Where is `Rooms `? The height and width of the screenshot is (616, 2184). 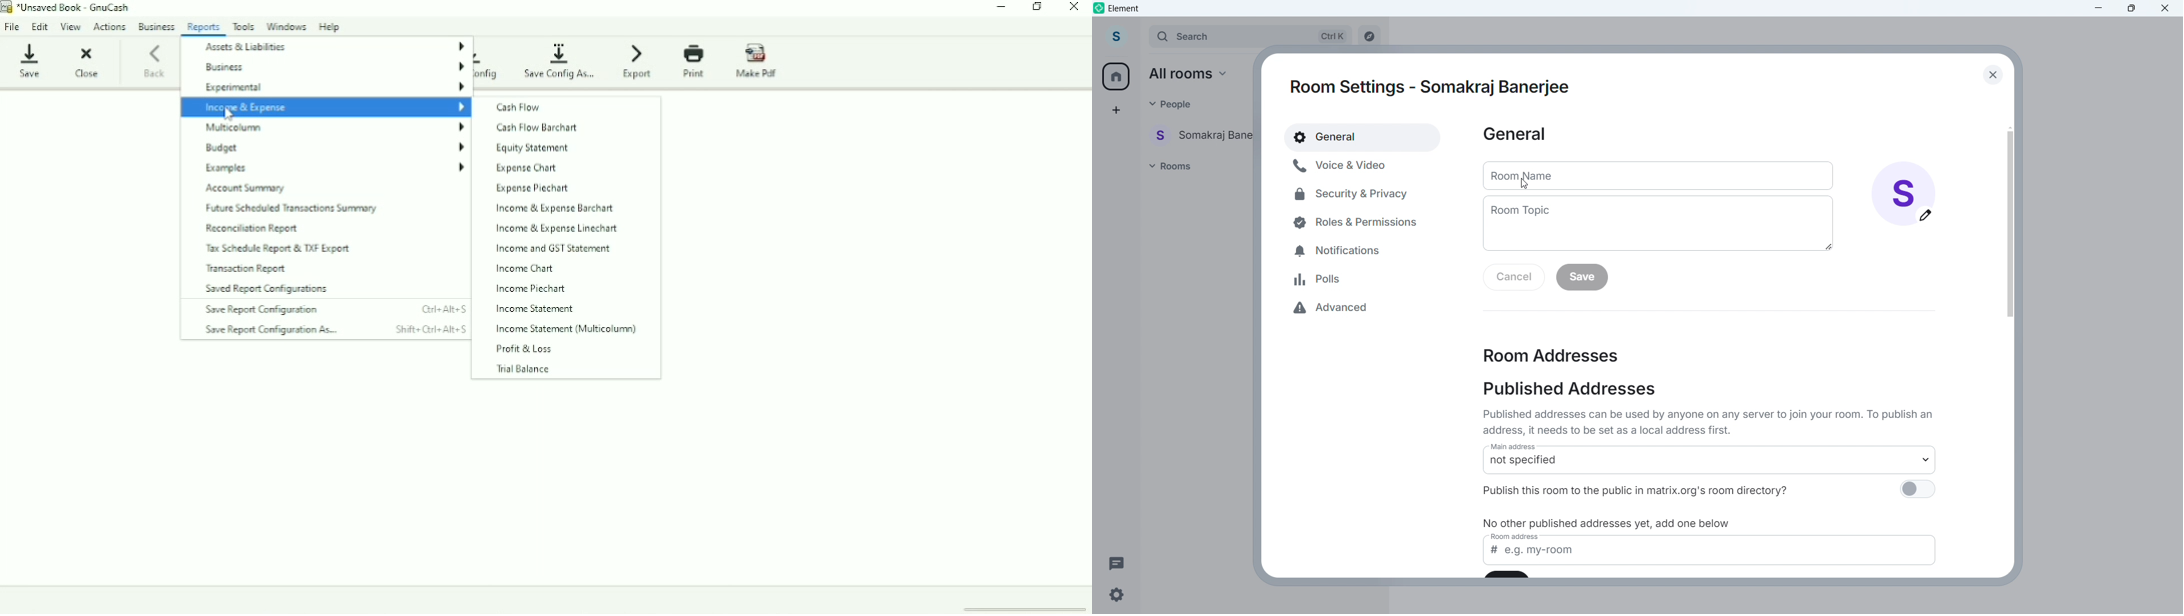
Rooms  is located at coordinates (1173, 165).